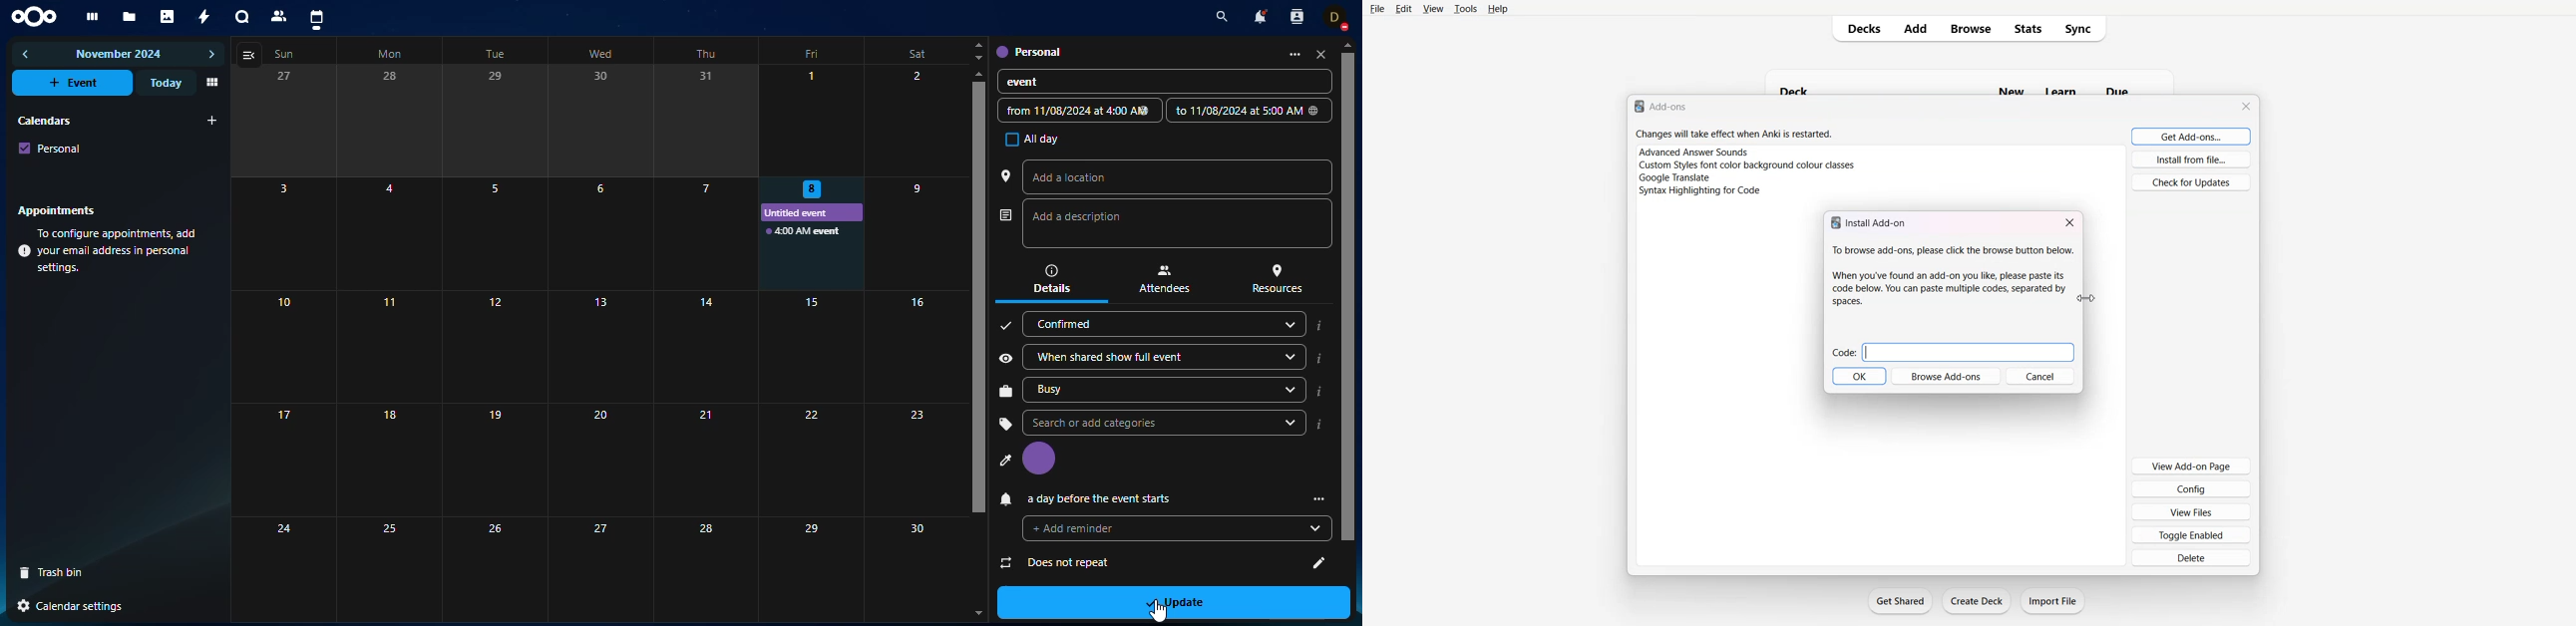  What do you see at coordinates (806, 569) in the screenshot?
I see `29` at bounding box center [806, 569].